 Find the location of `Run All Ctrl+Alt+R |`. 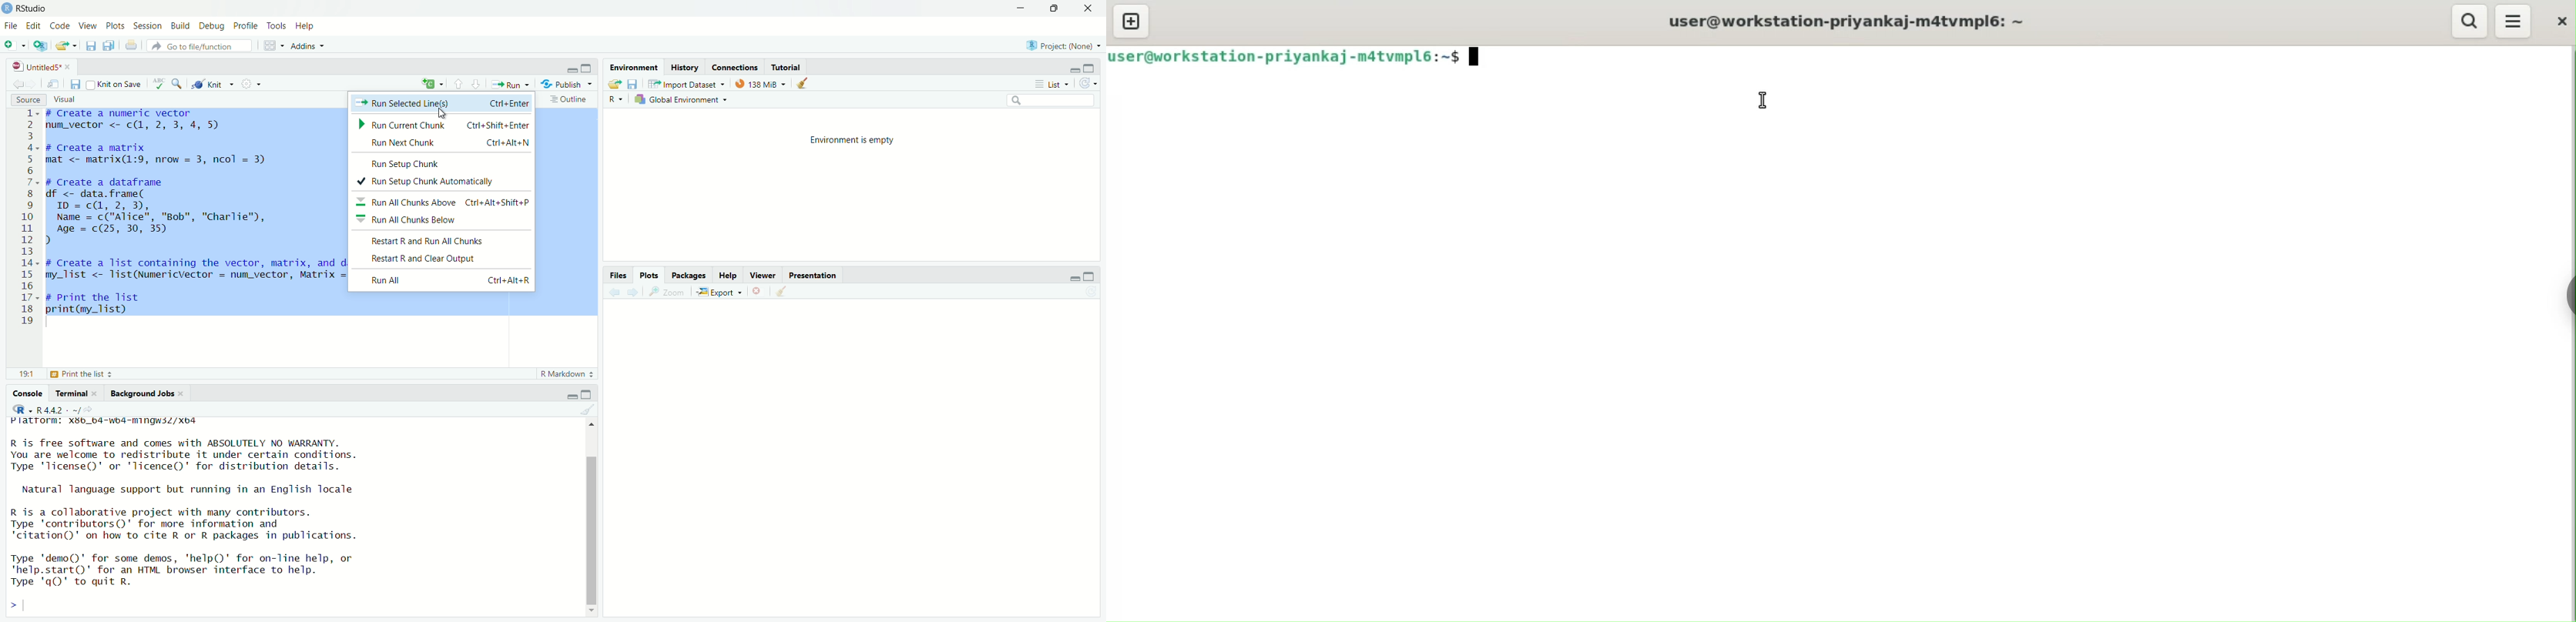

Run All Ctrl+Alt+R | is located at coordinates (451, 280).